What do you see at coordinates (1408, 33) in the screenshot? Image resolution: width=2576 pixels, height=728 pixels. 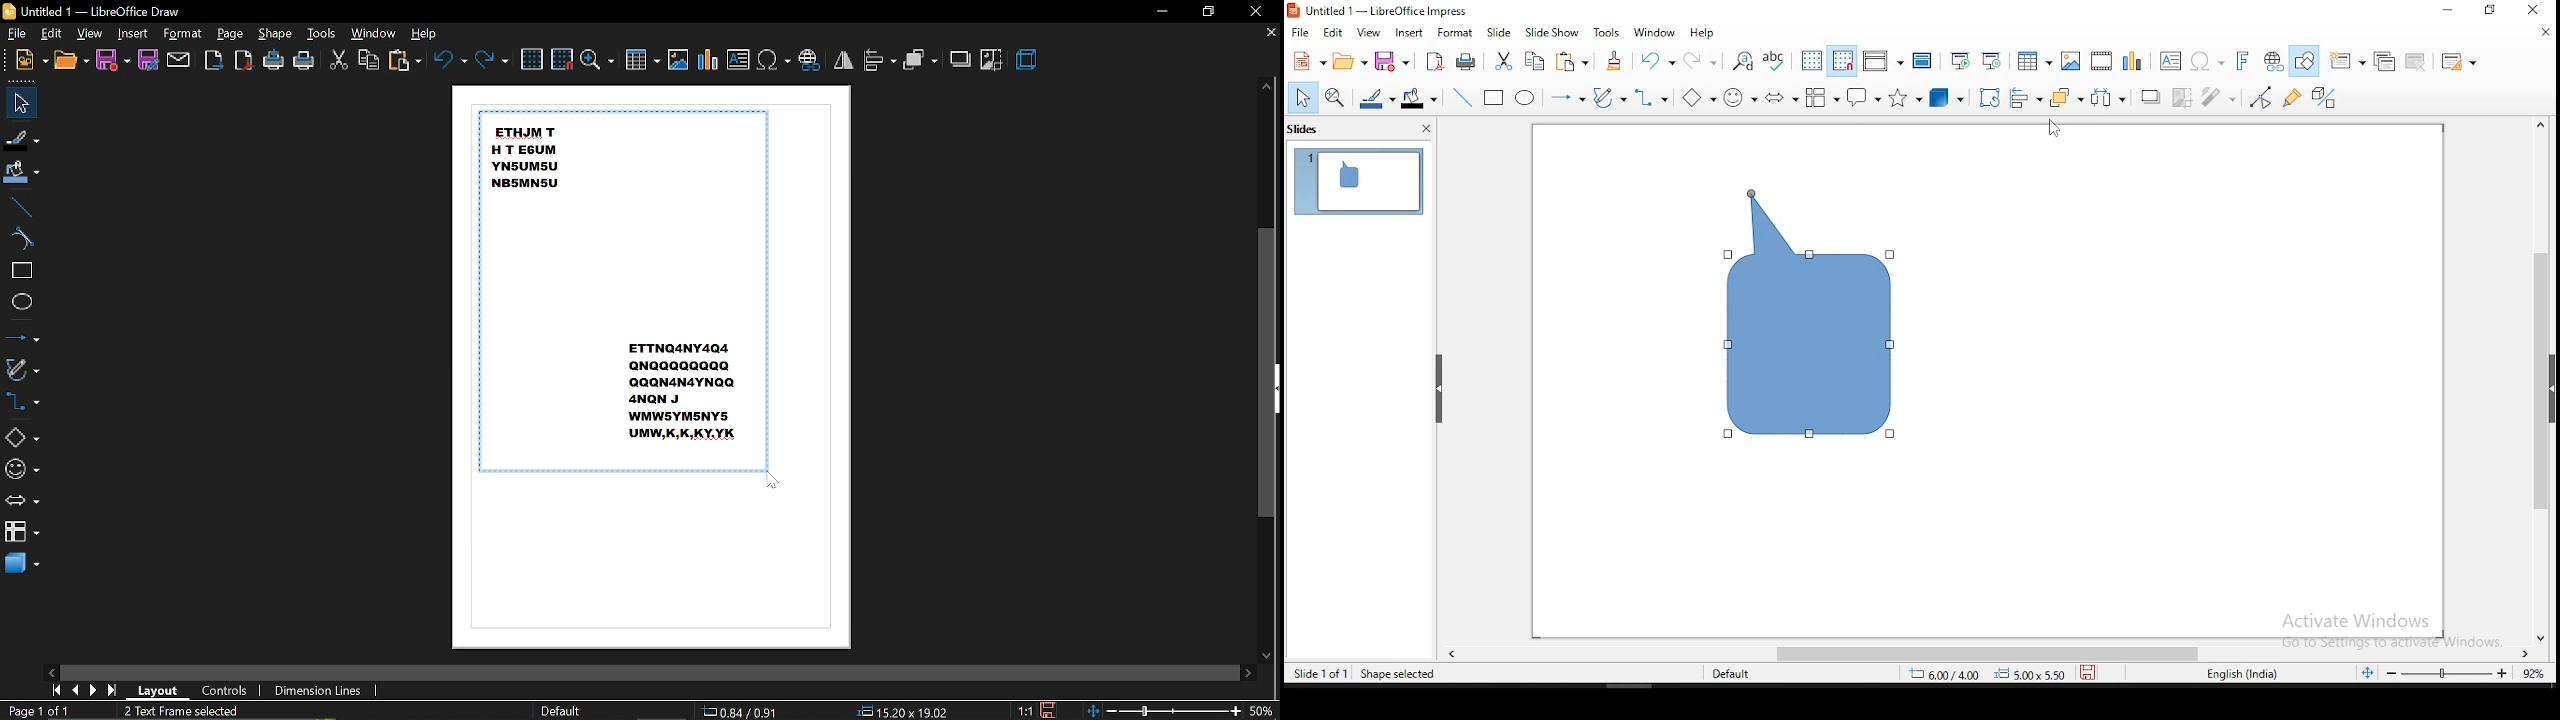 I see `insert` at bounding box center [1408, 33].